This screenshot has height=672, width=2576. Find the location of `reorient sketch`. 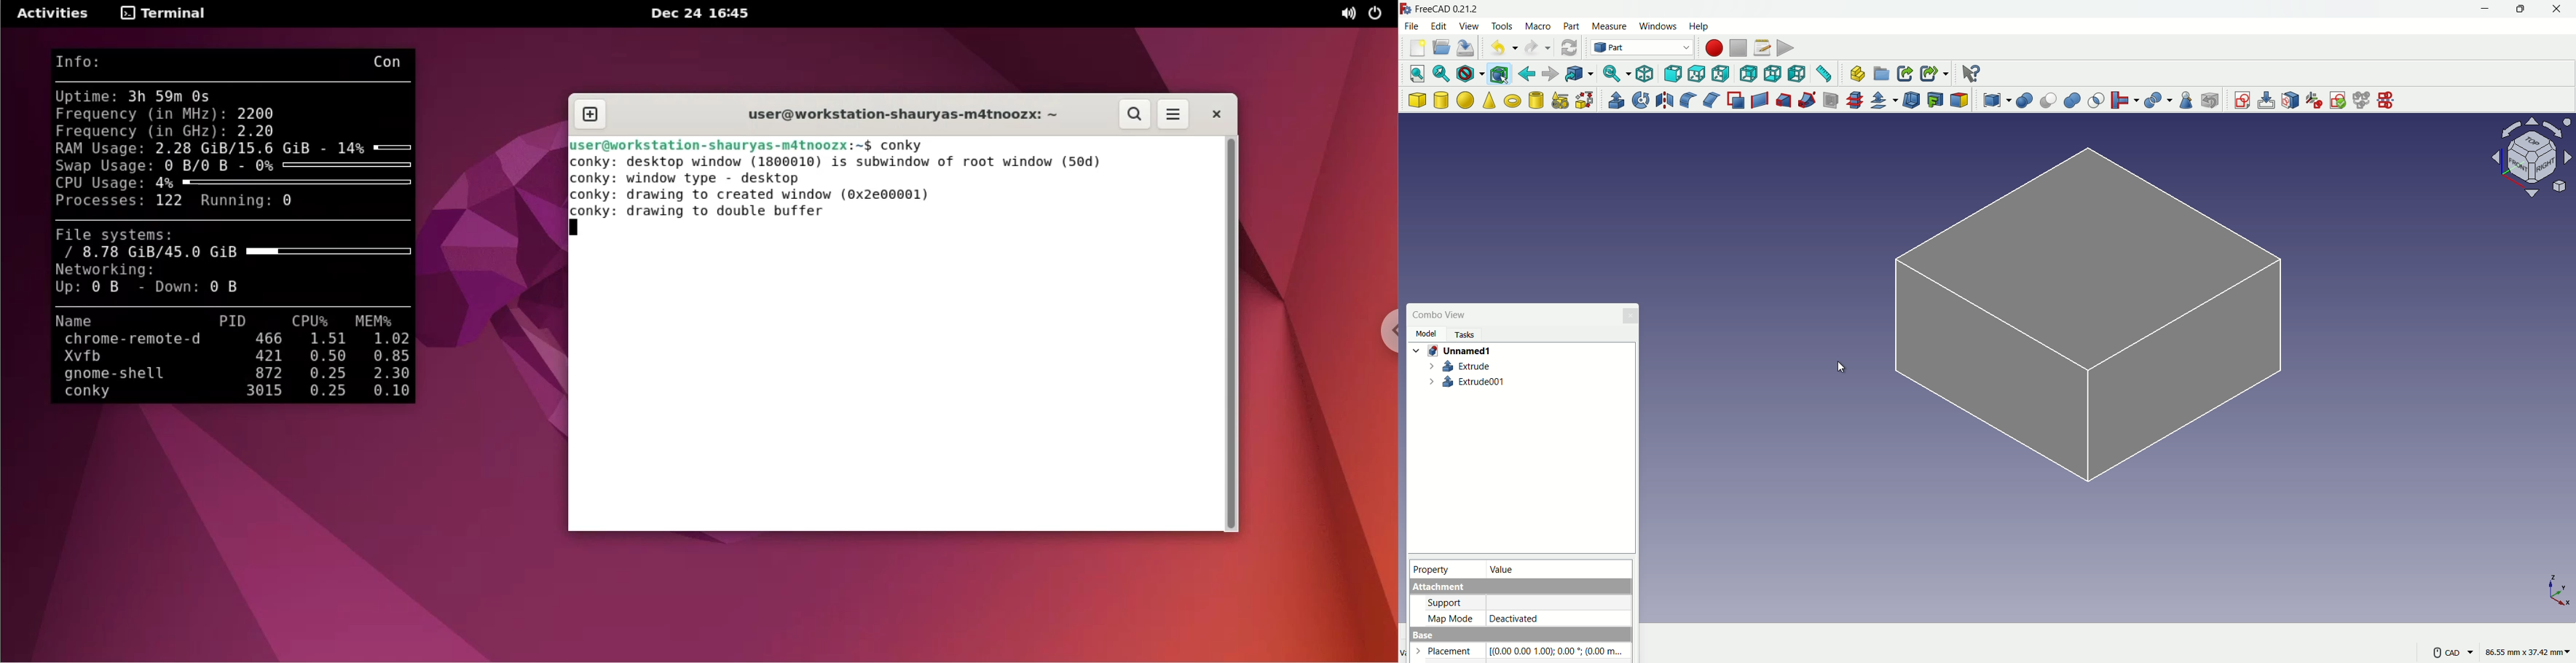

reorient sketch is located at coordinates (2314, 99).